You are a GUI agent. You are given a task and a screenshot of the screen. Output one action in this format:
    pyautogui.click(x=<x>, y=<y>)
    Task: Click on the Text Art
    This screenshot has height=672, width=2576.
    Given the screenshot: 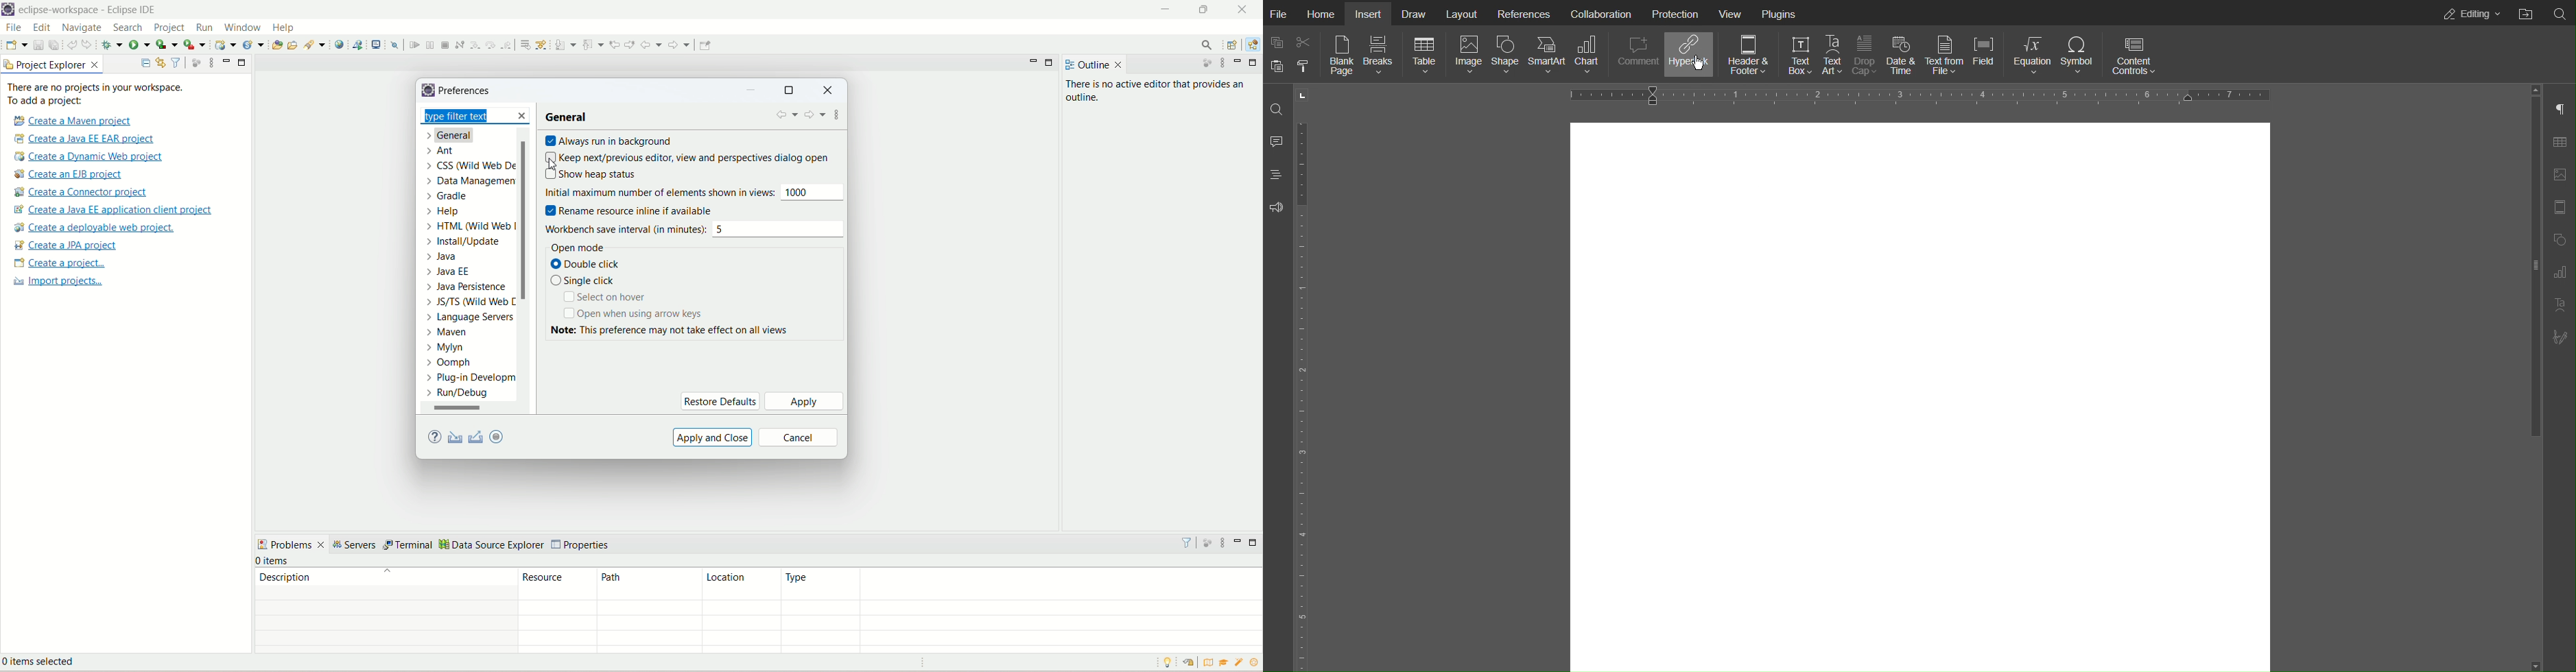 What is the action you would take?
    pyautogui.click(x=2560, y=307)
    